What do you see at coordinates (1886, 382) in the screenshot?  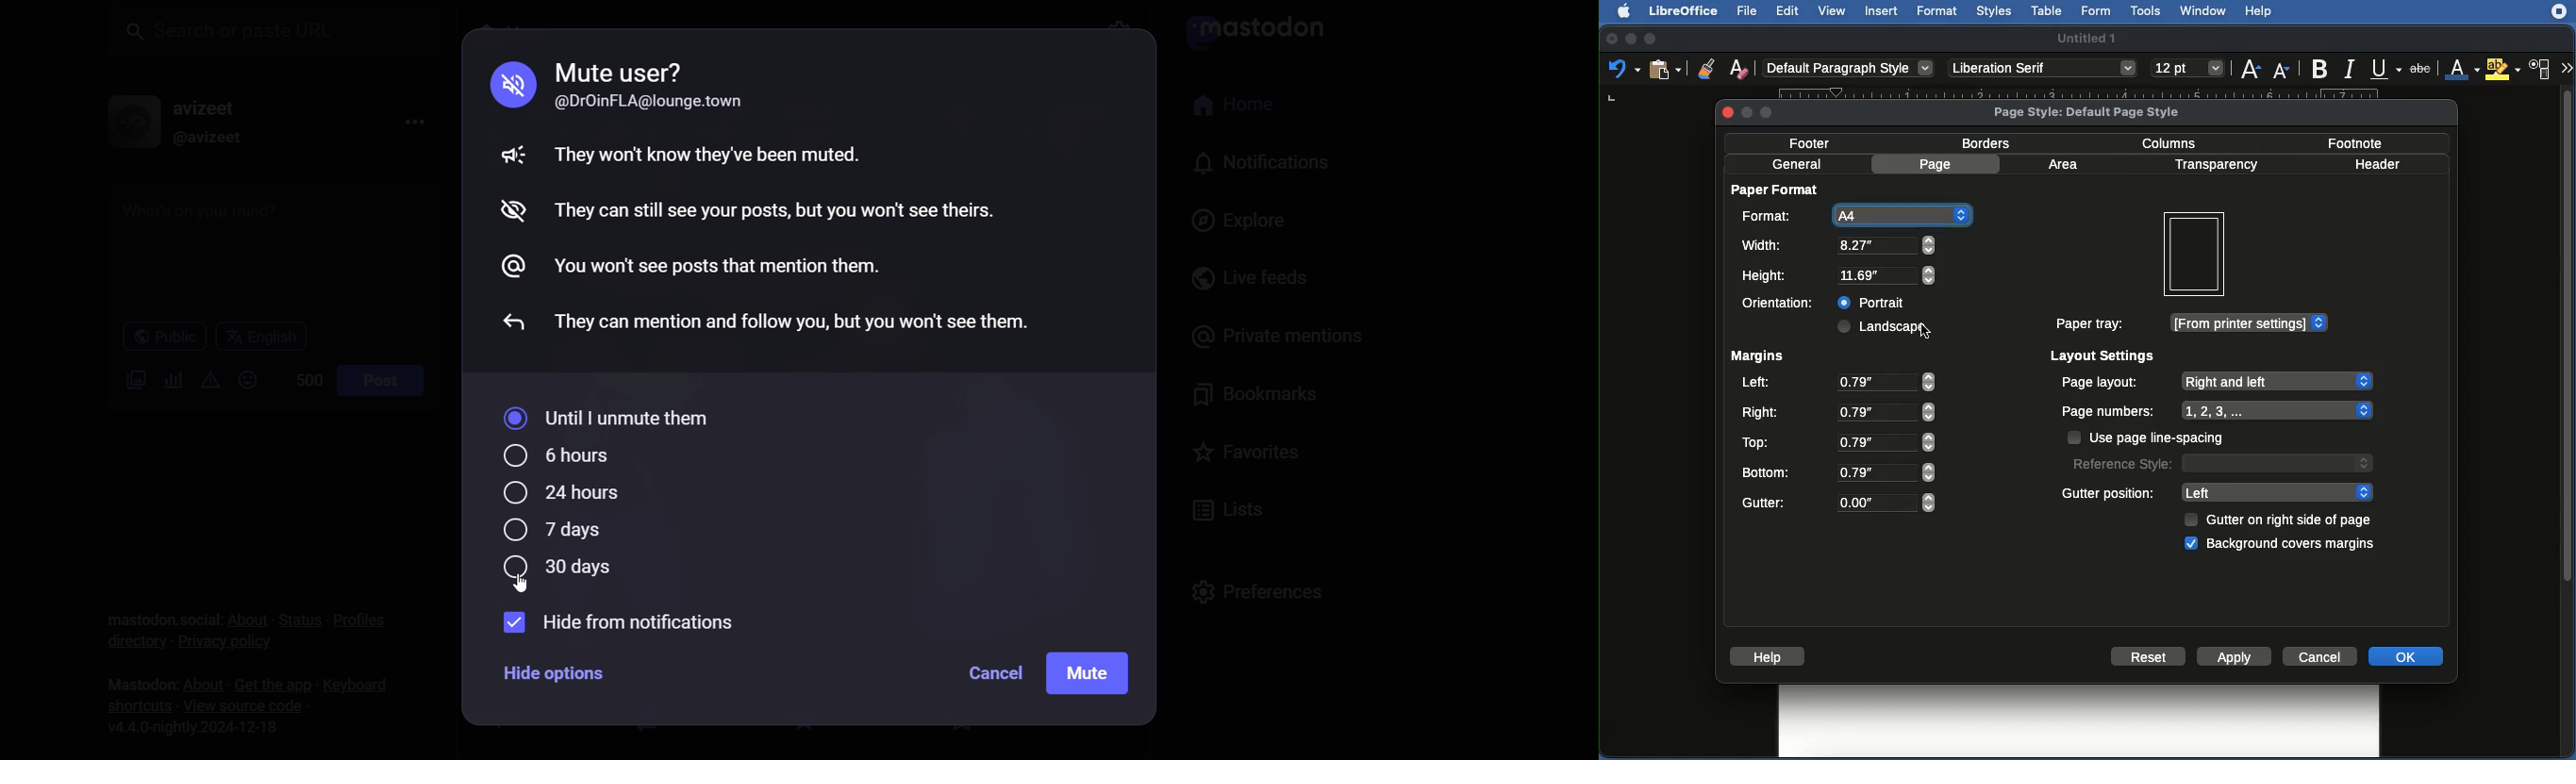 I see `0.79"` at bounding box center [1886, 382].